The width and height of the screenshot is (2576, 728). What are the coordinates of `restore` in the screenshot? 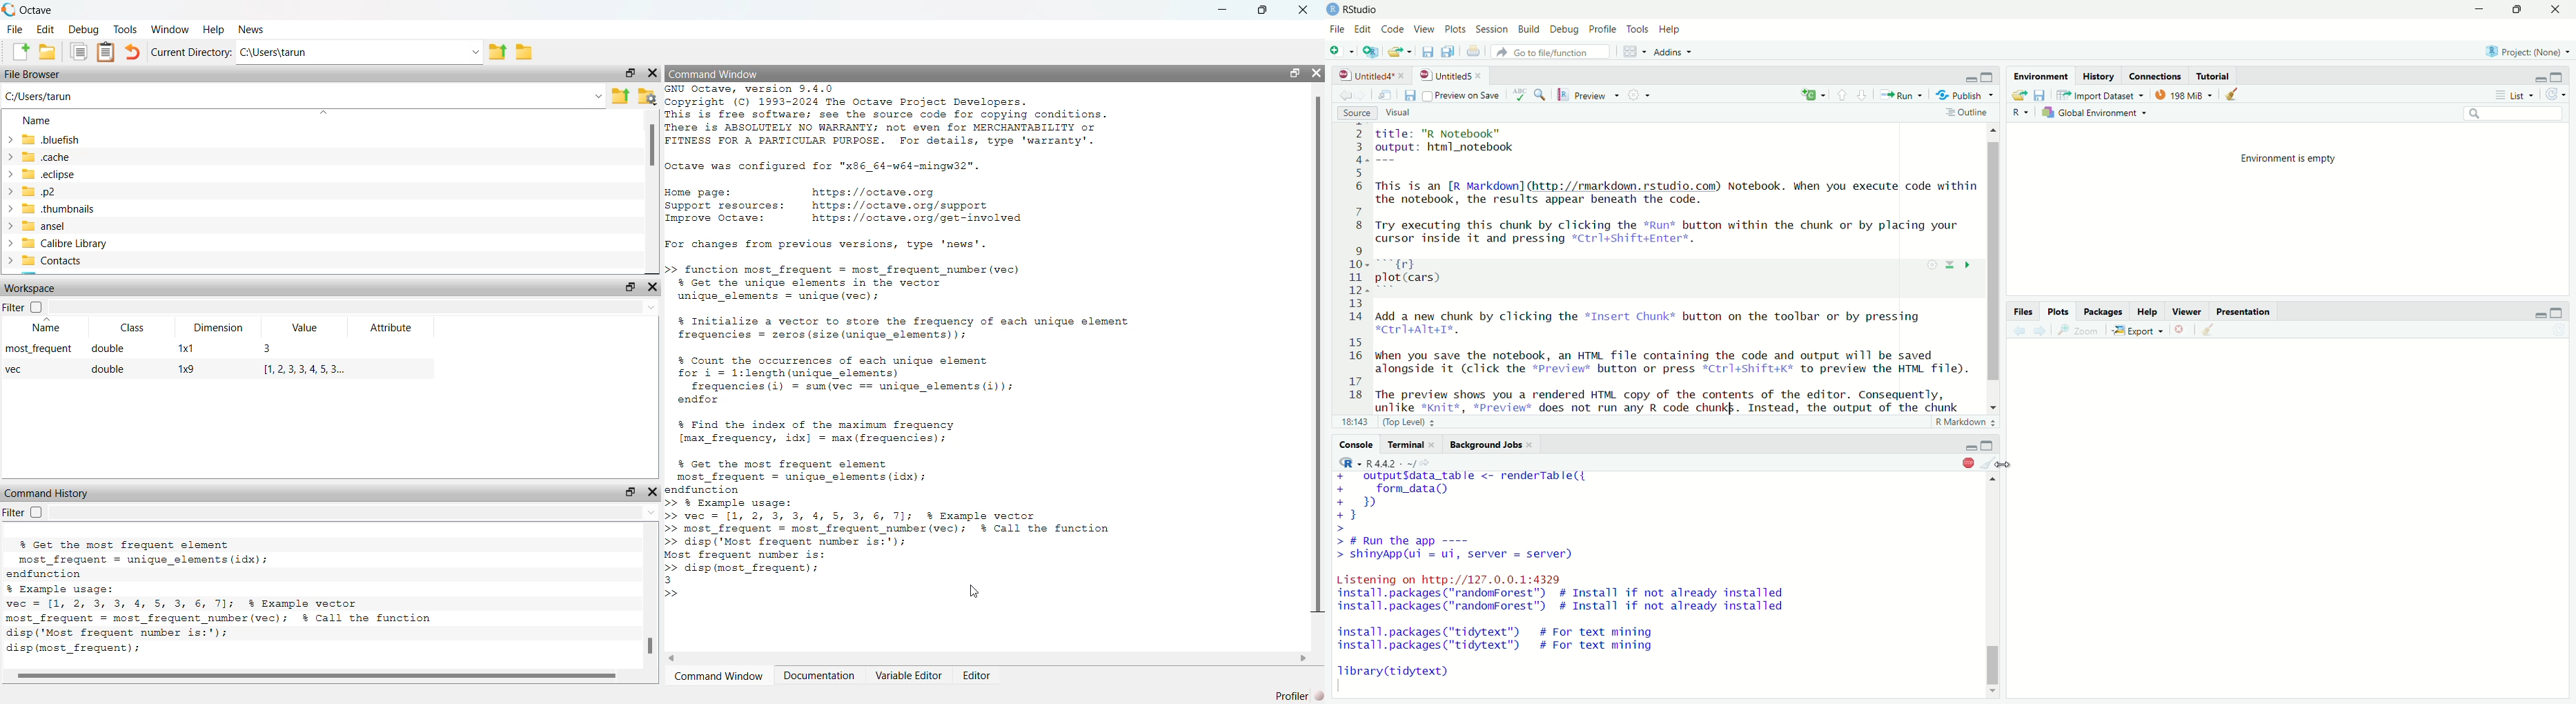 It's located at (1262, 11).